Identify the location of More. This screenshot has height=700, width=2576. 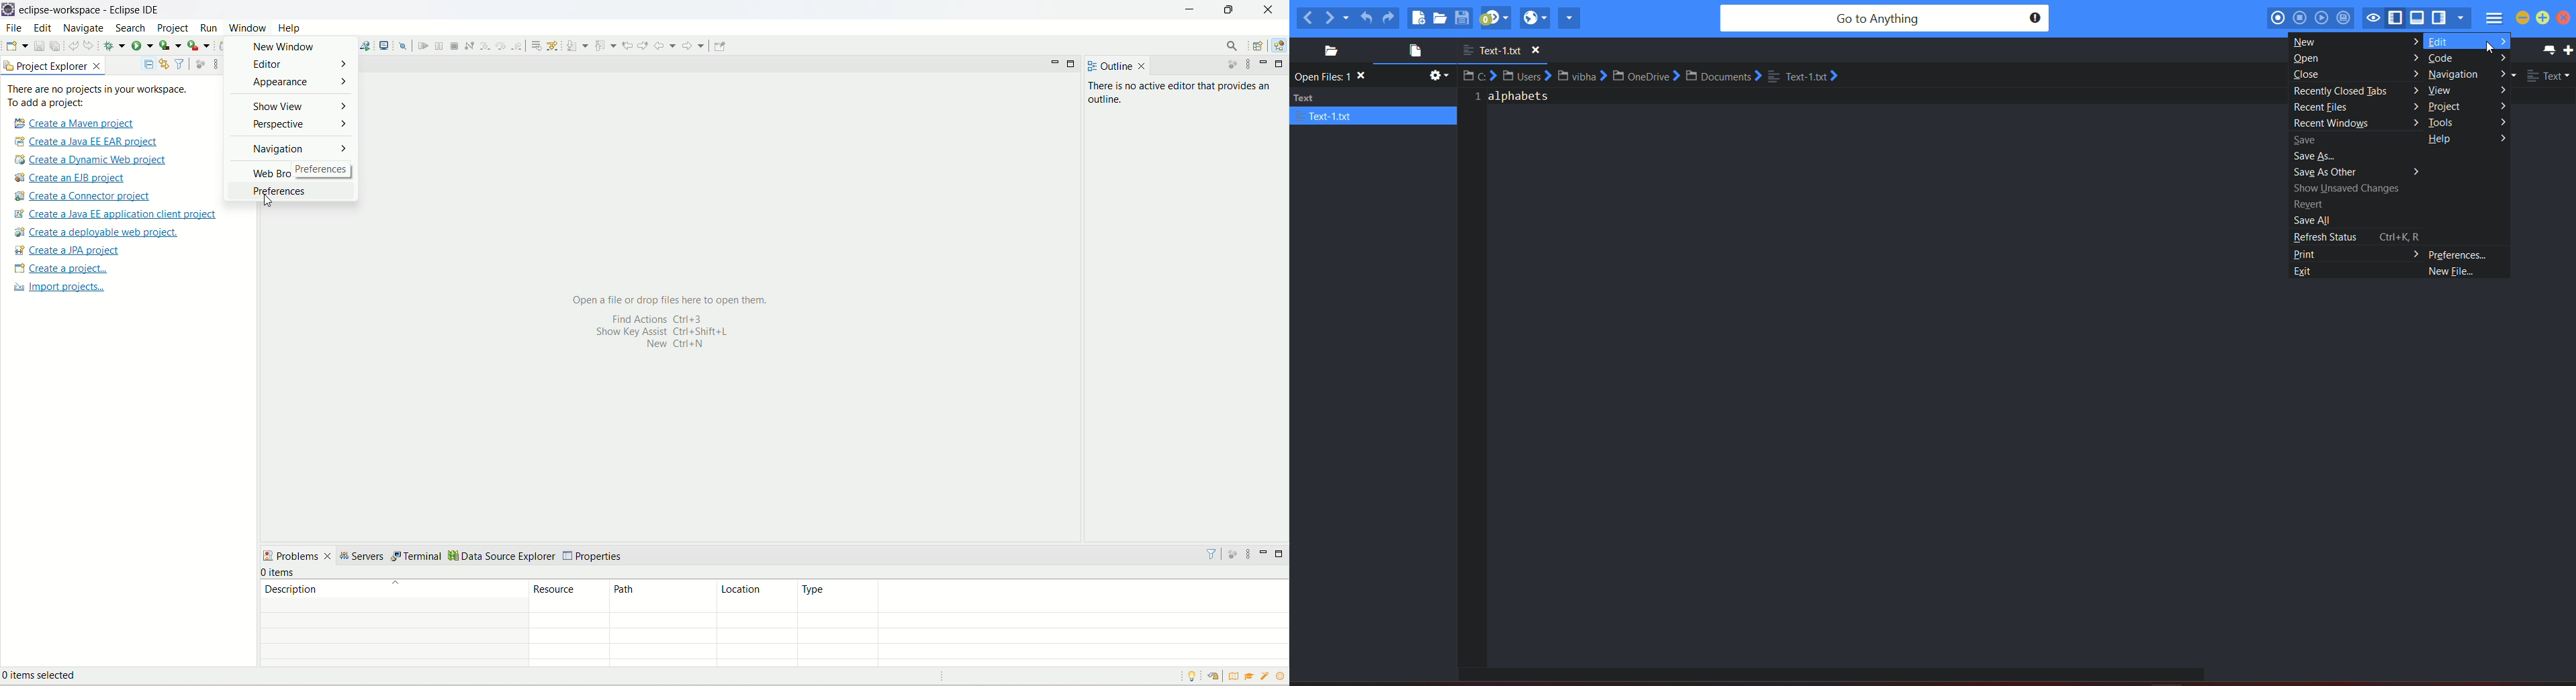
(2414, 71).